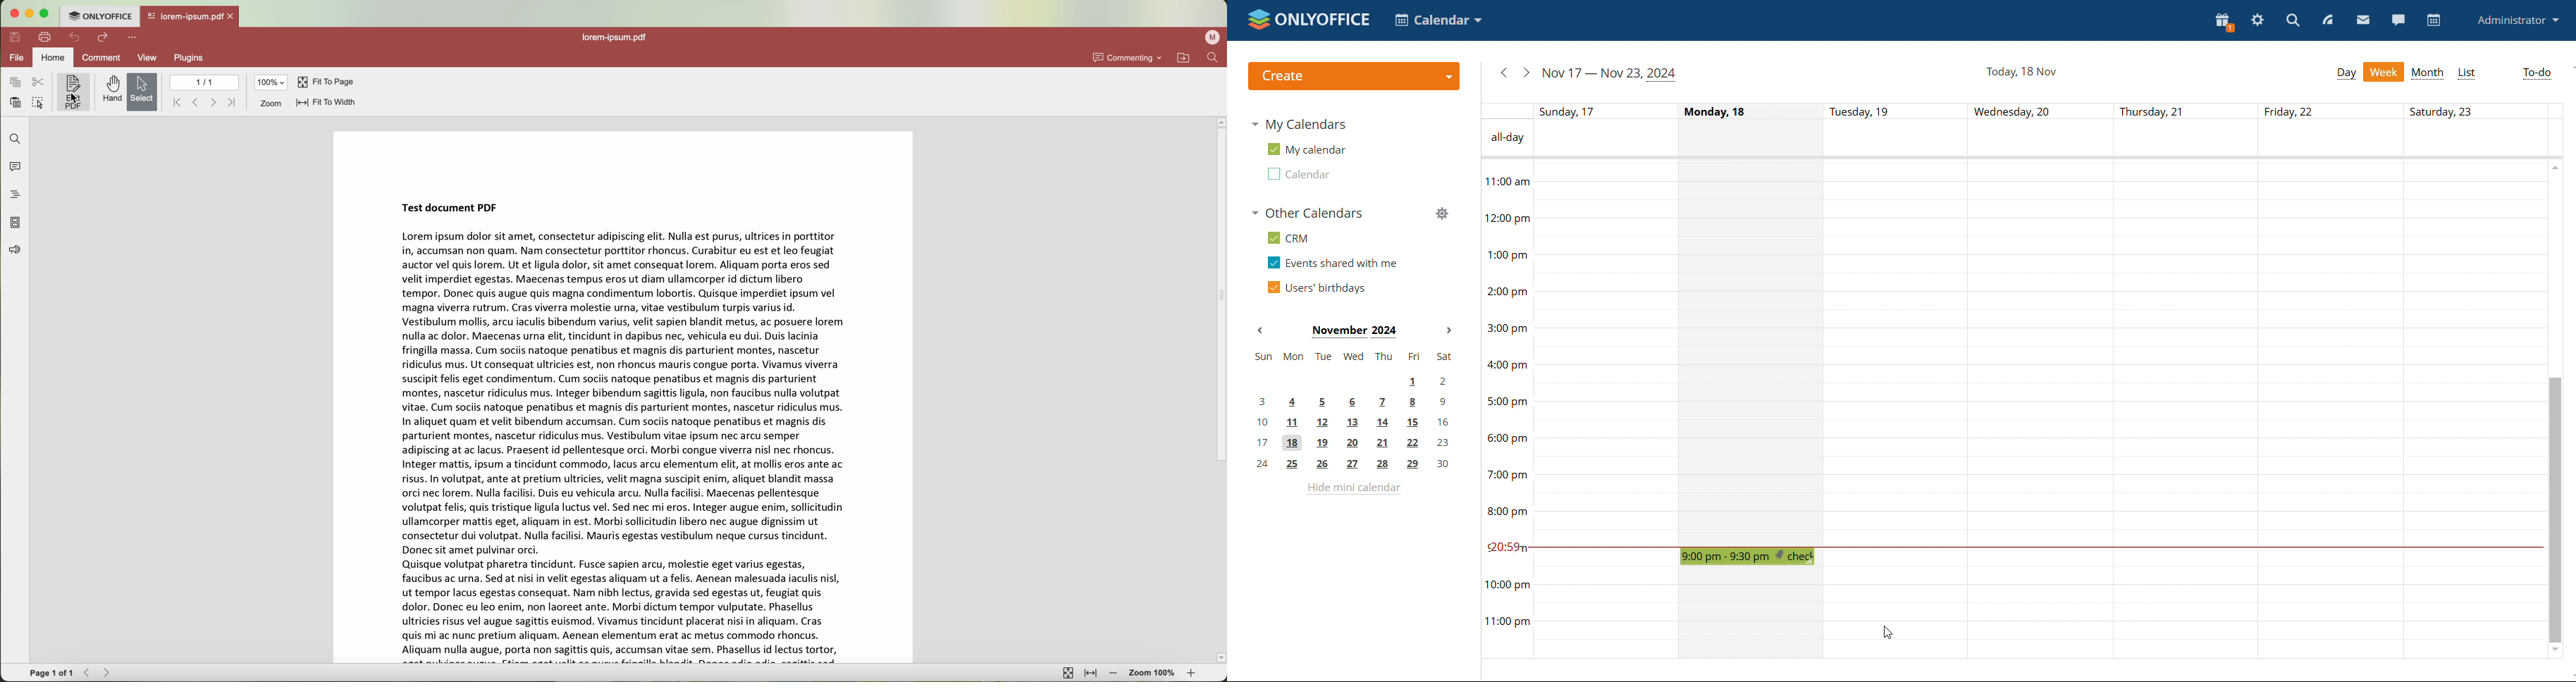 This screenshot has width=2576, height=700. What do you see at coordinates (131, 37) in the screenshot?
I see `customize quick access toolbar` at bounding box center [131, 37].